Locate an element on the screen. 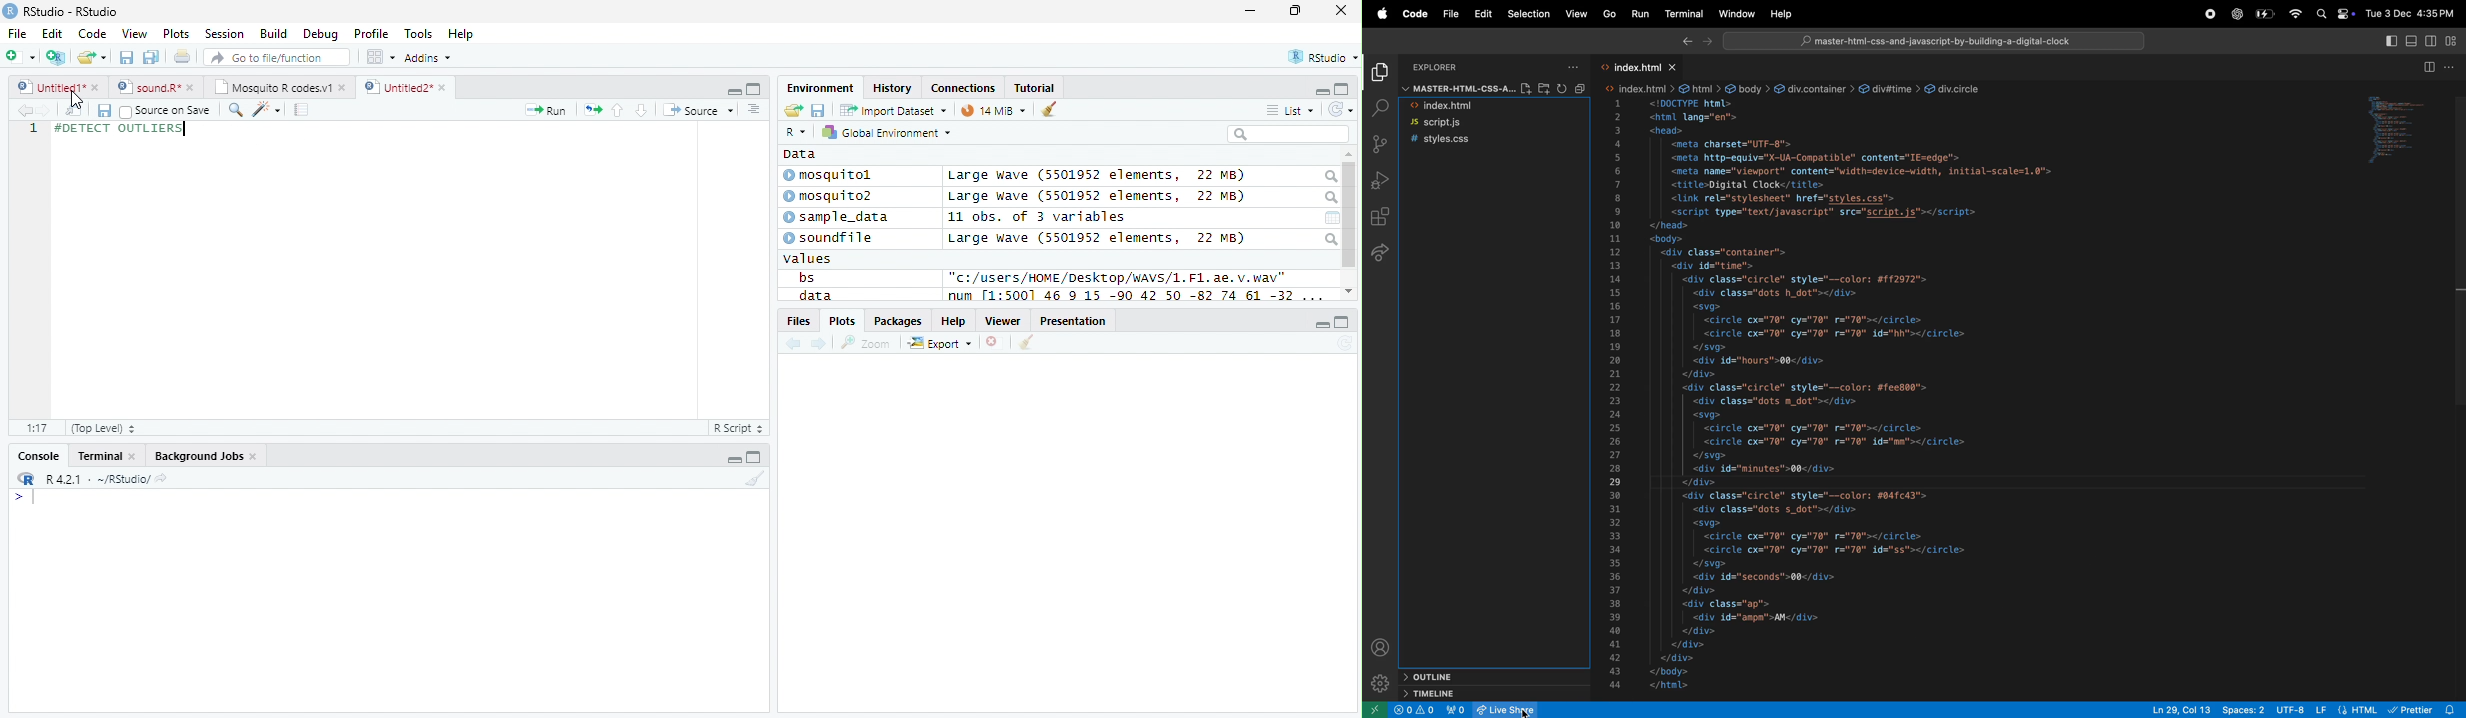  Calendar is located at coordinates (1332, 218).